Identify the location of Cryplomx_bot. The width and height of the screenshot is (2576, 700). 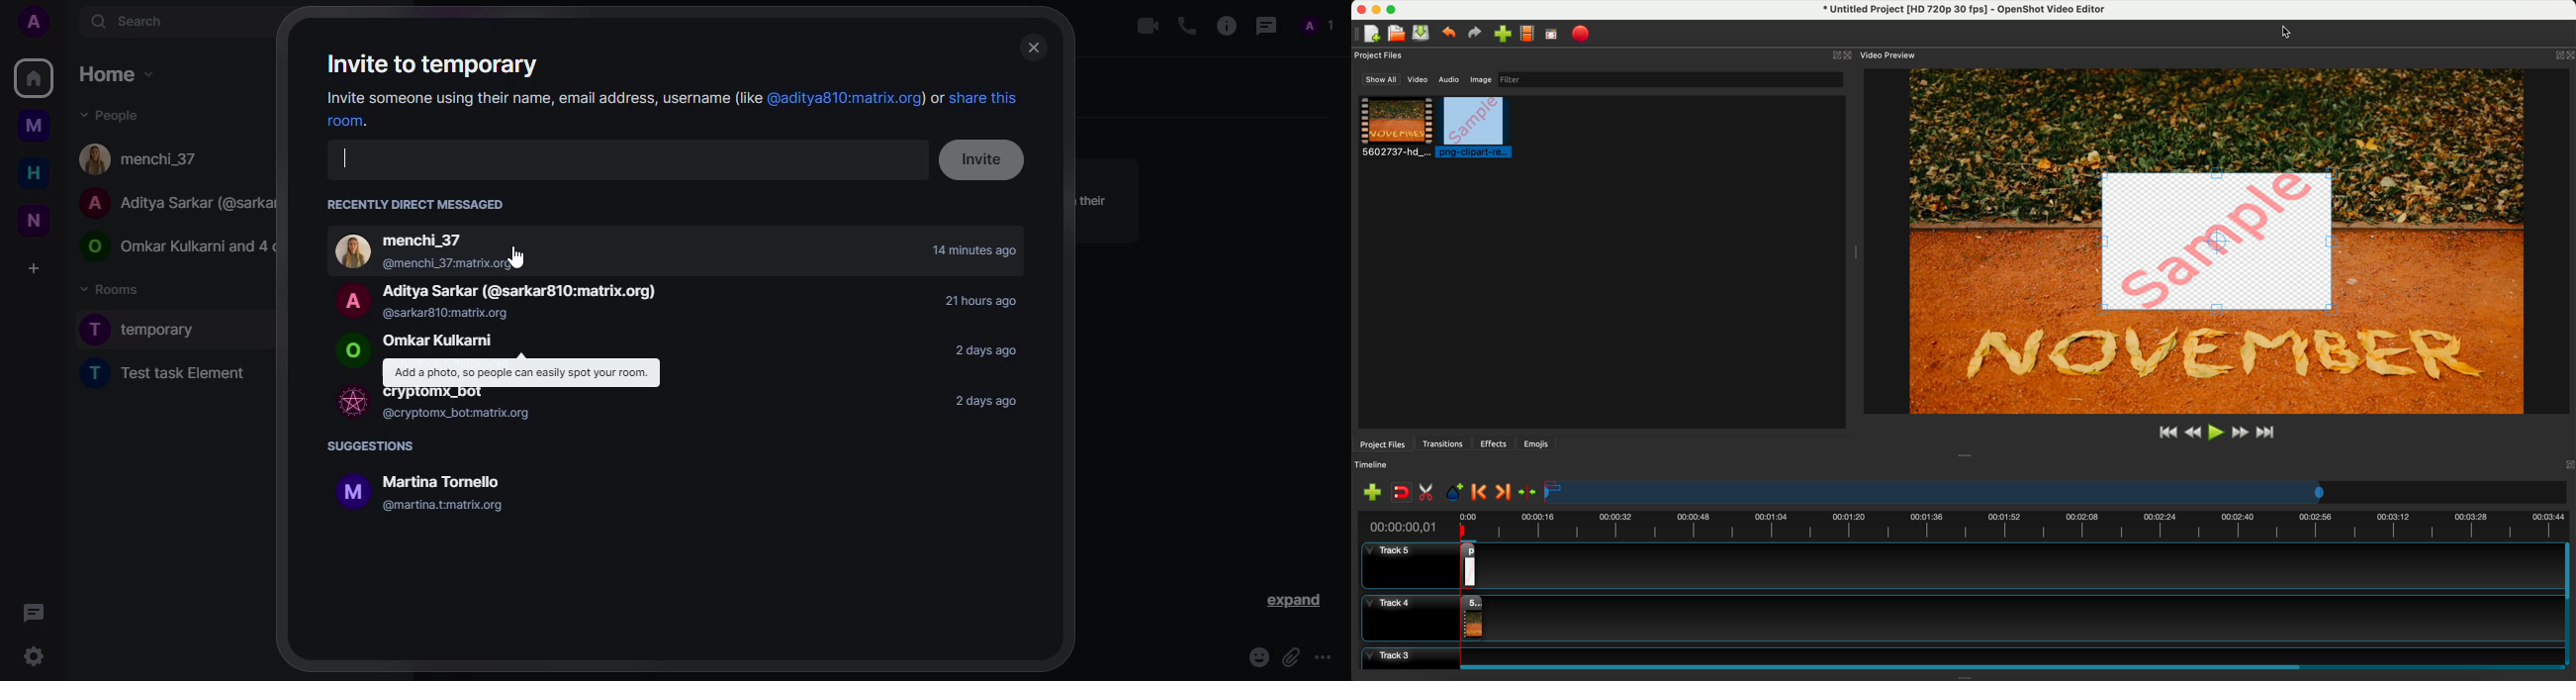
(437, 394).